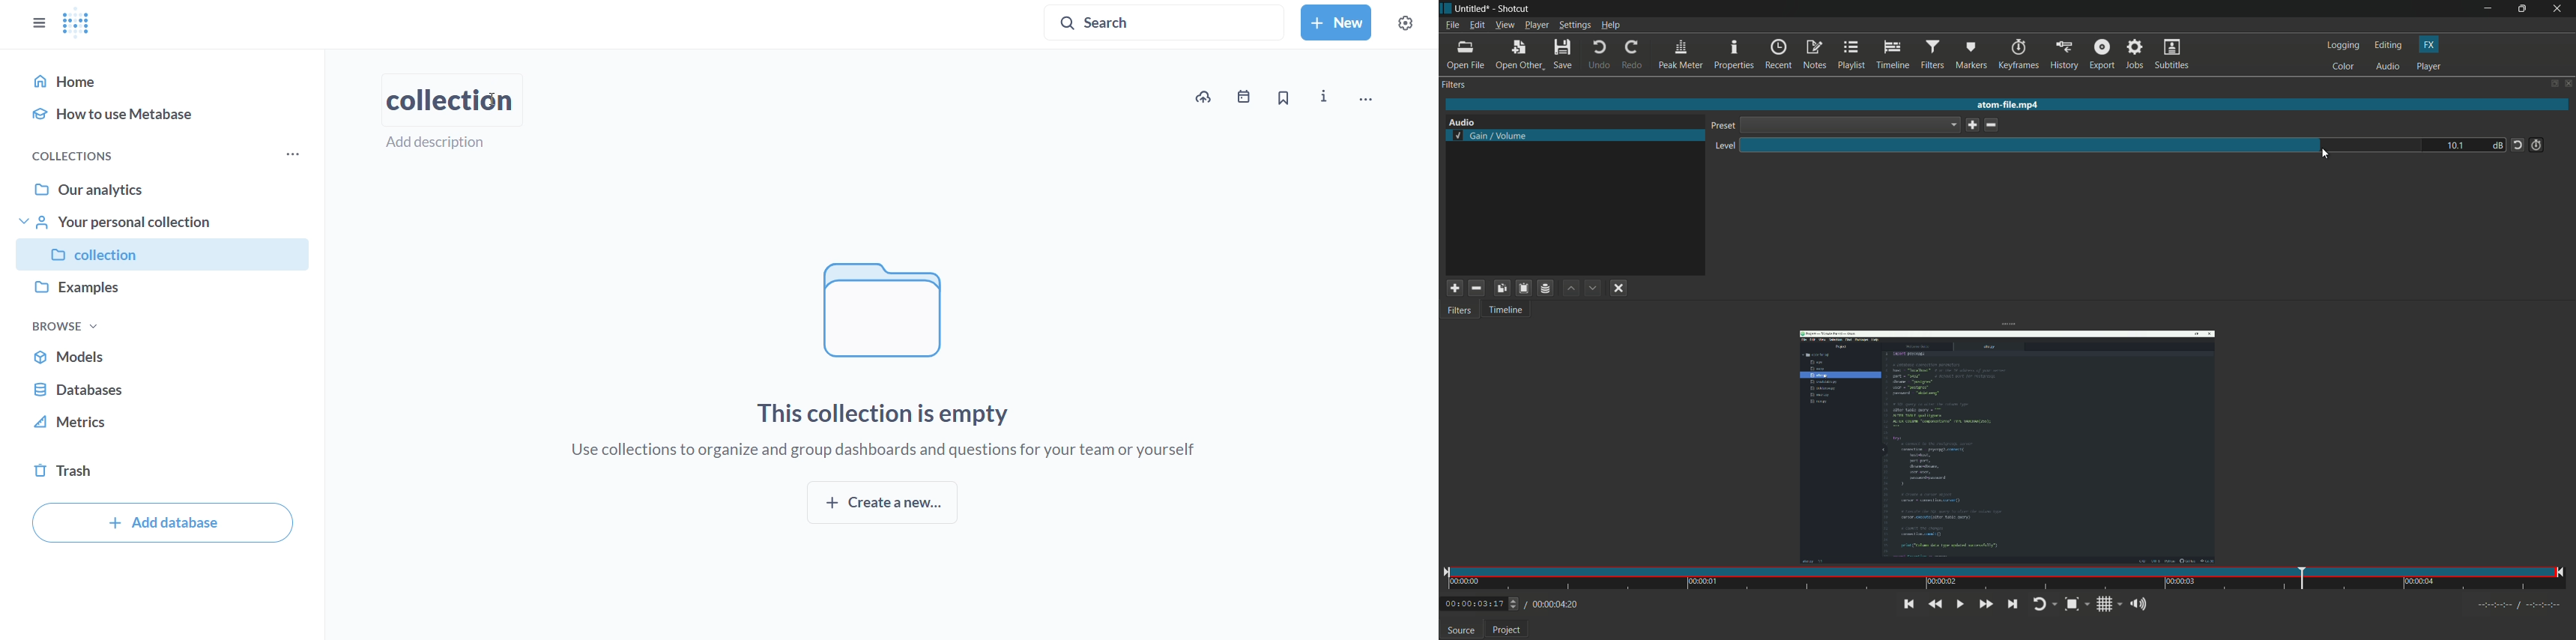 The height and width of the screenshot is (644, 2576). What do you see at coordinates (2007, 448) in the screenshot?
I see `imported video` at bounding box center [2007, 448].